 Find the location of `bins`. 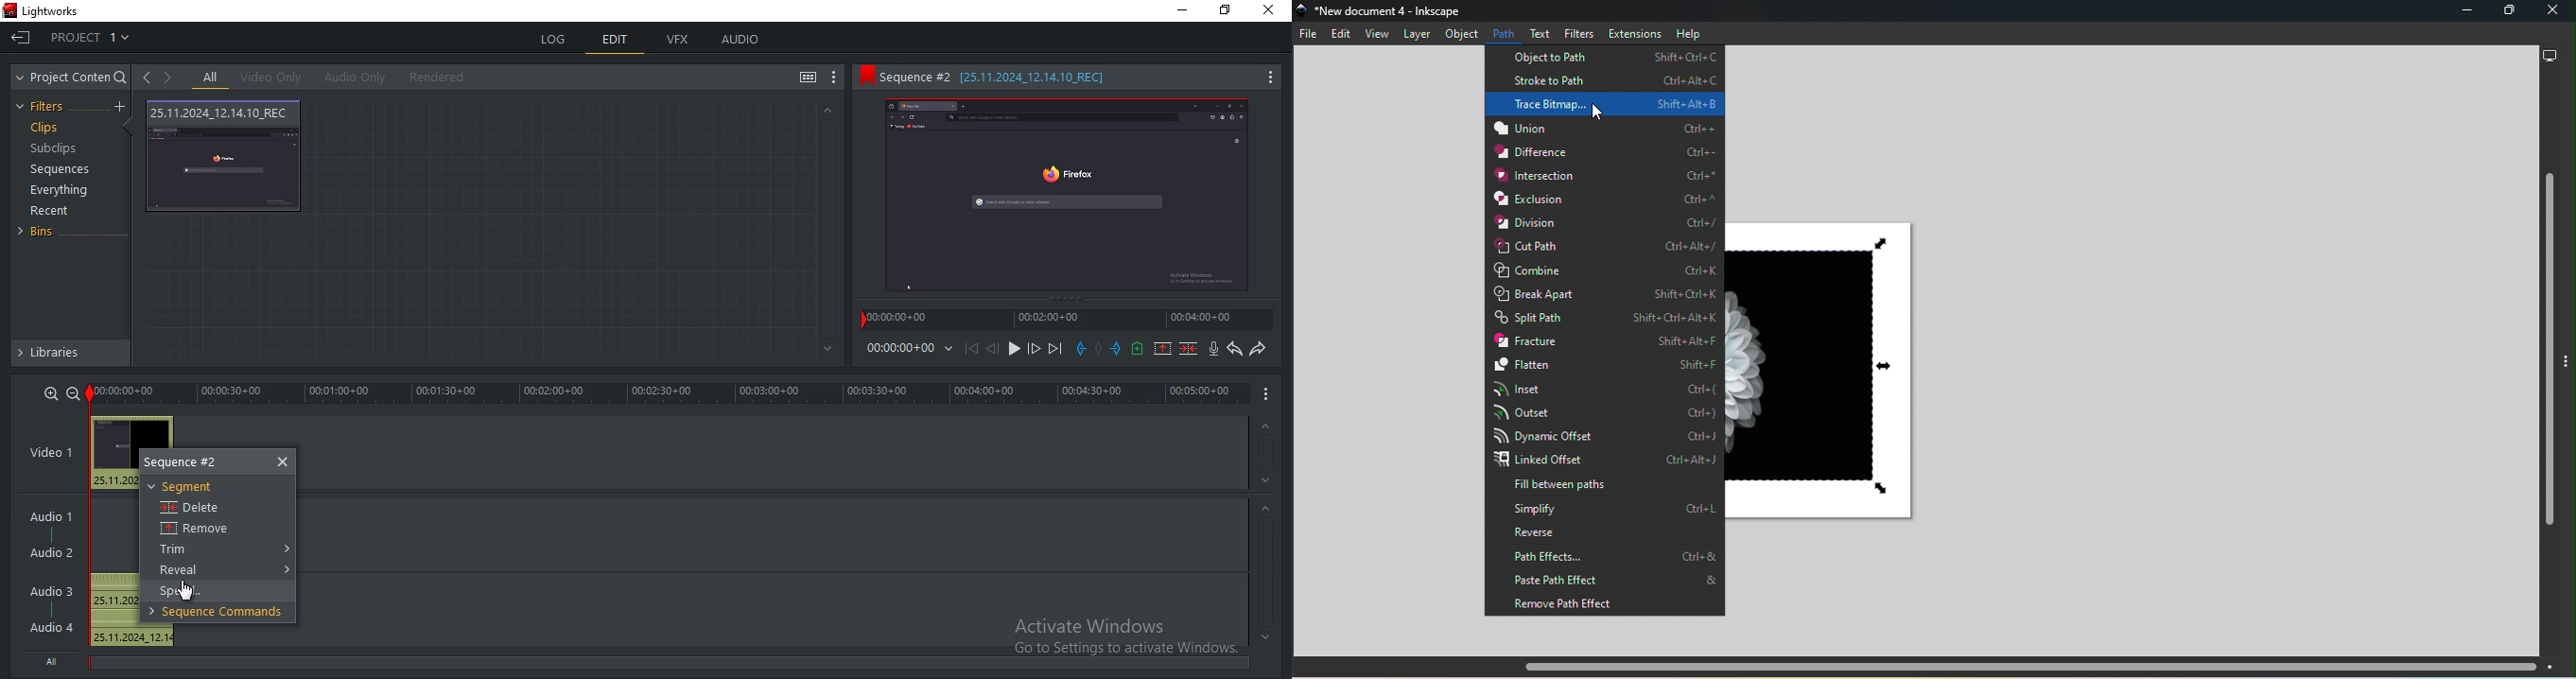

bins is located at coordinates (44, 232).